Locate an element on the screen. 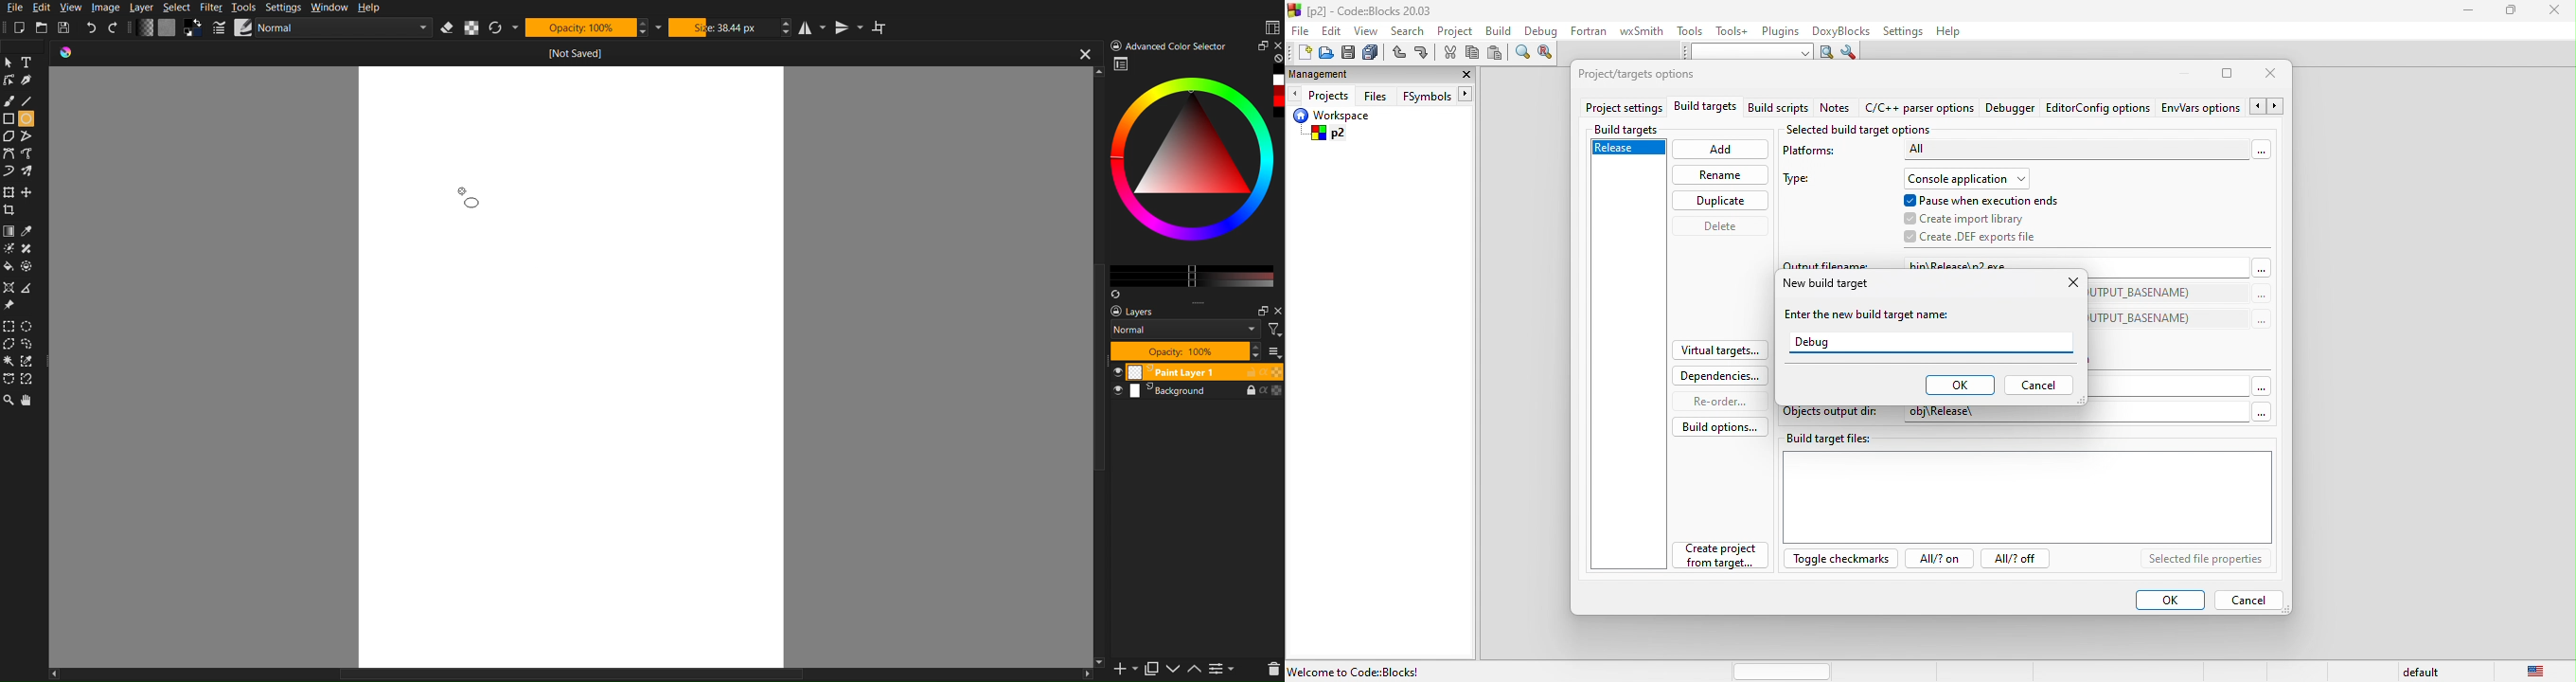 This screenshot has height=700, width=2576. Pen is located at coordinates (28, 81).